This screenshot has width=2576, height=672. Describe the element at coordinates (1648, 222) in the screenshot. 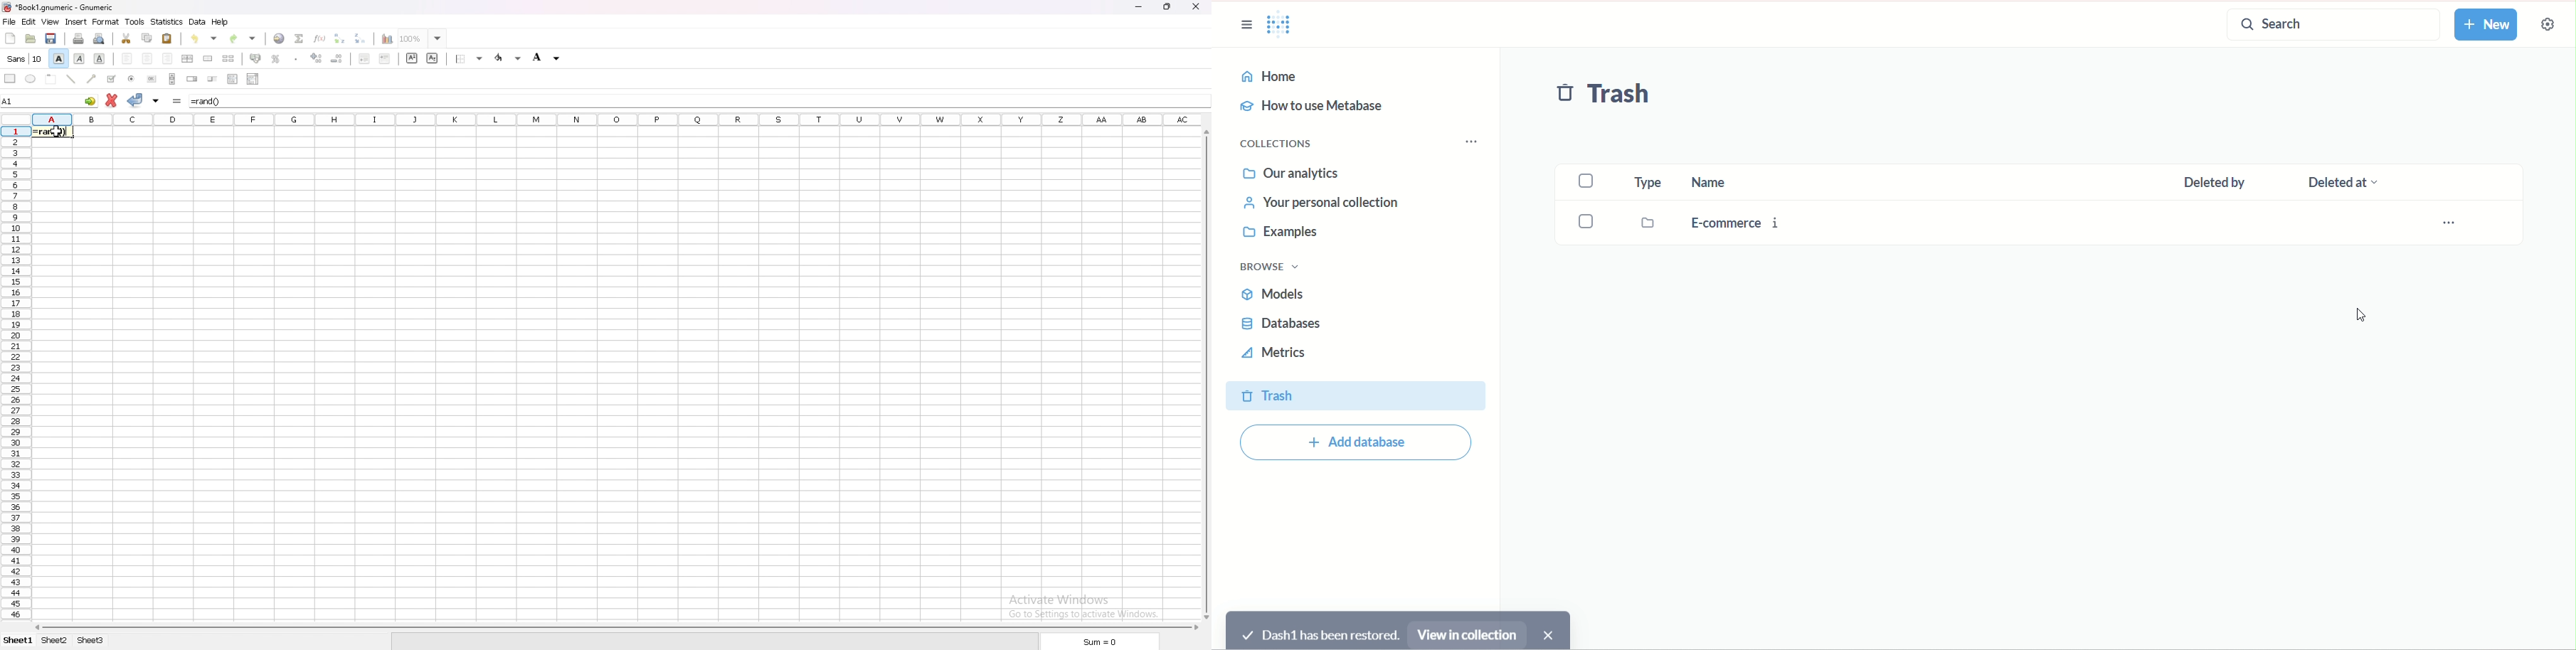

I see `folder icon` at that location.